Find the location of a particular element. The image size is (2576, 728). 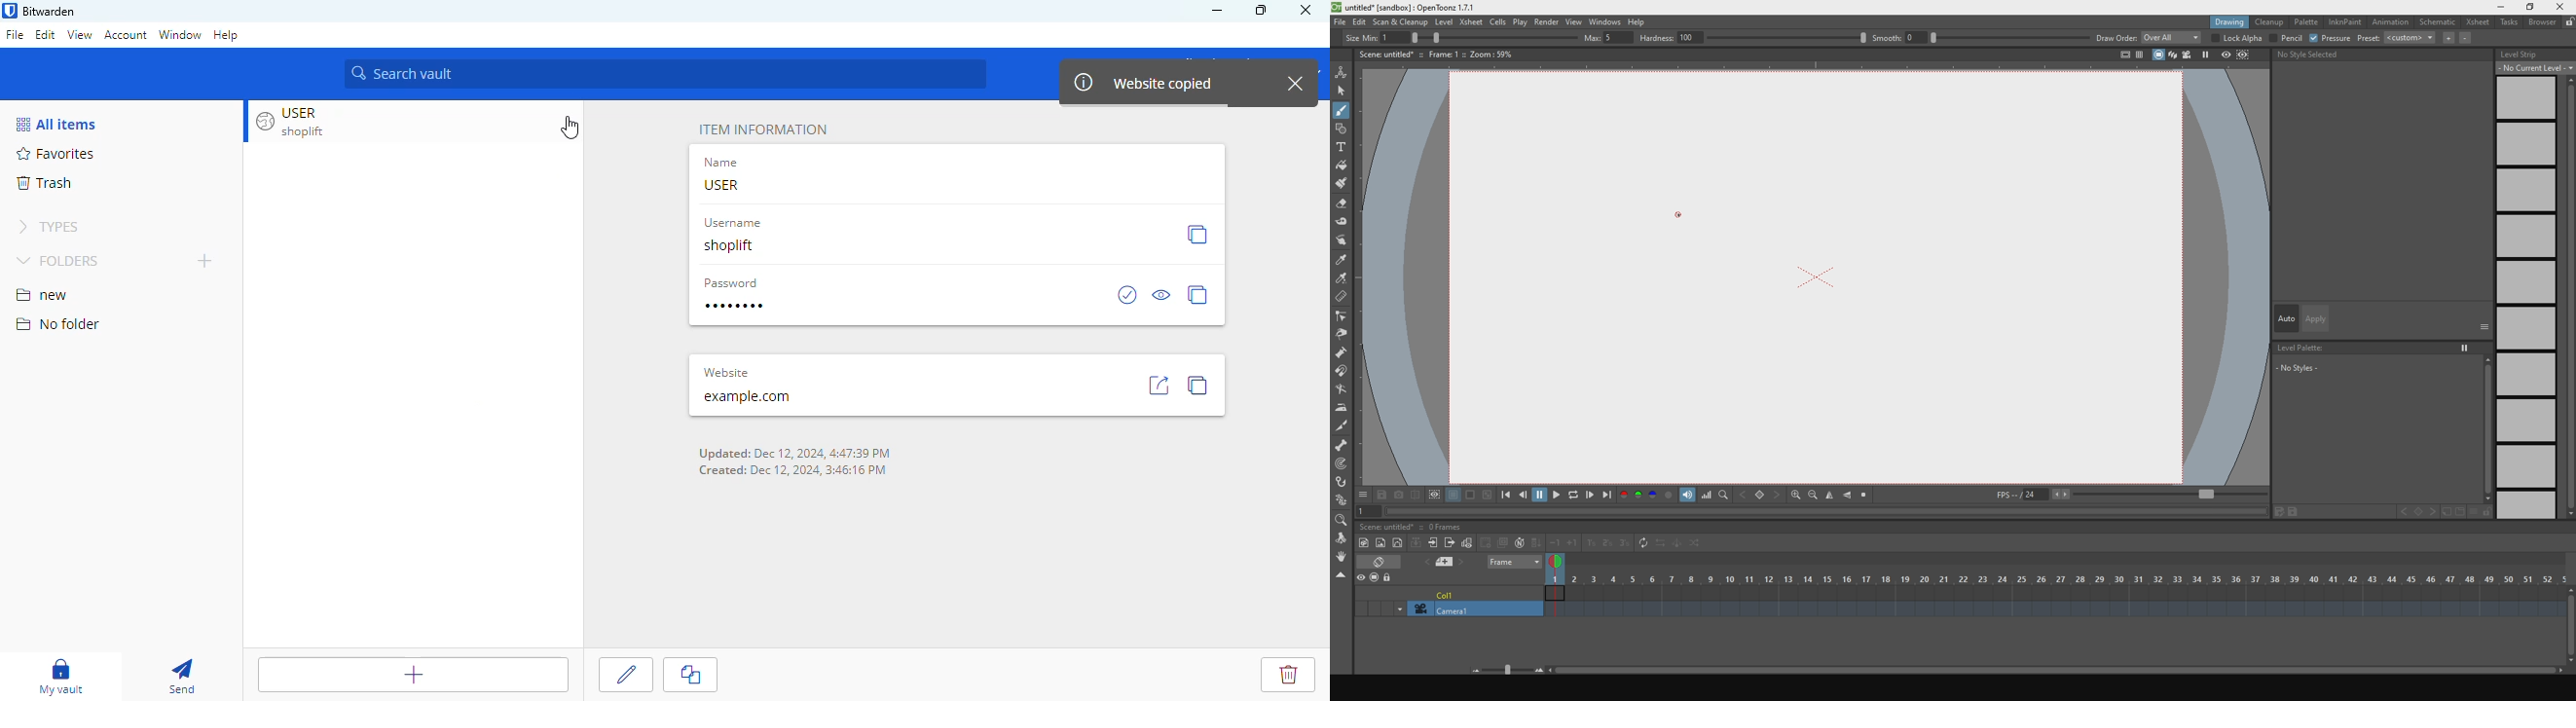

inflate is located at coordinates (1341, 352).